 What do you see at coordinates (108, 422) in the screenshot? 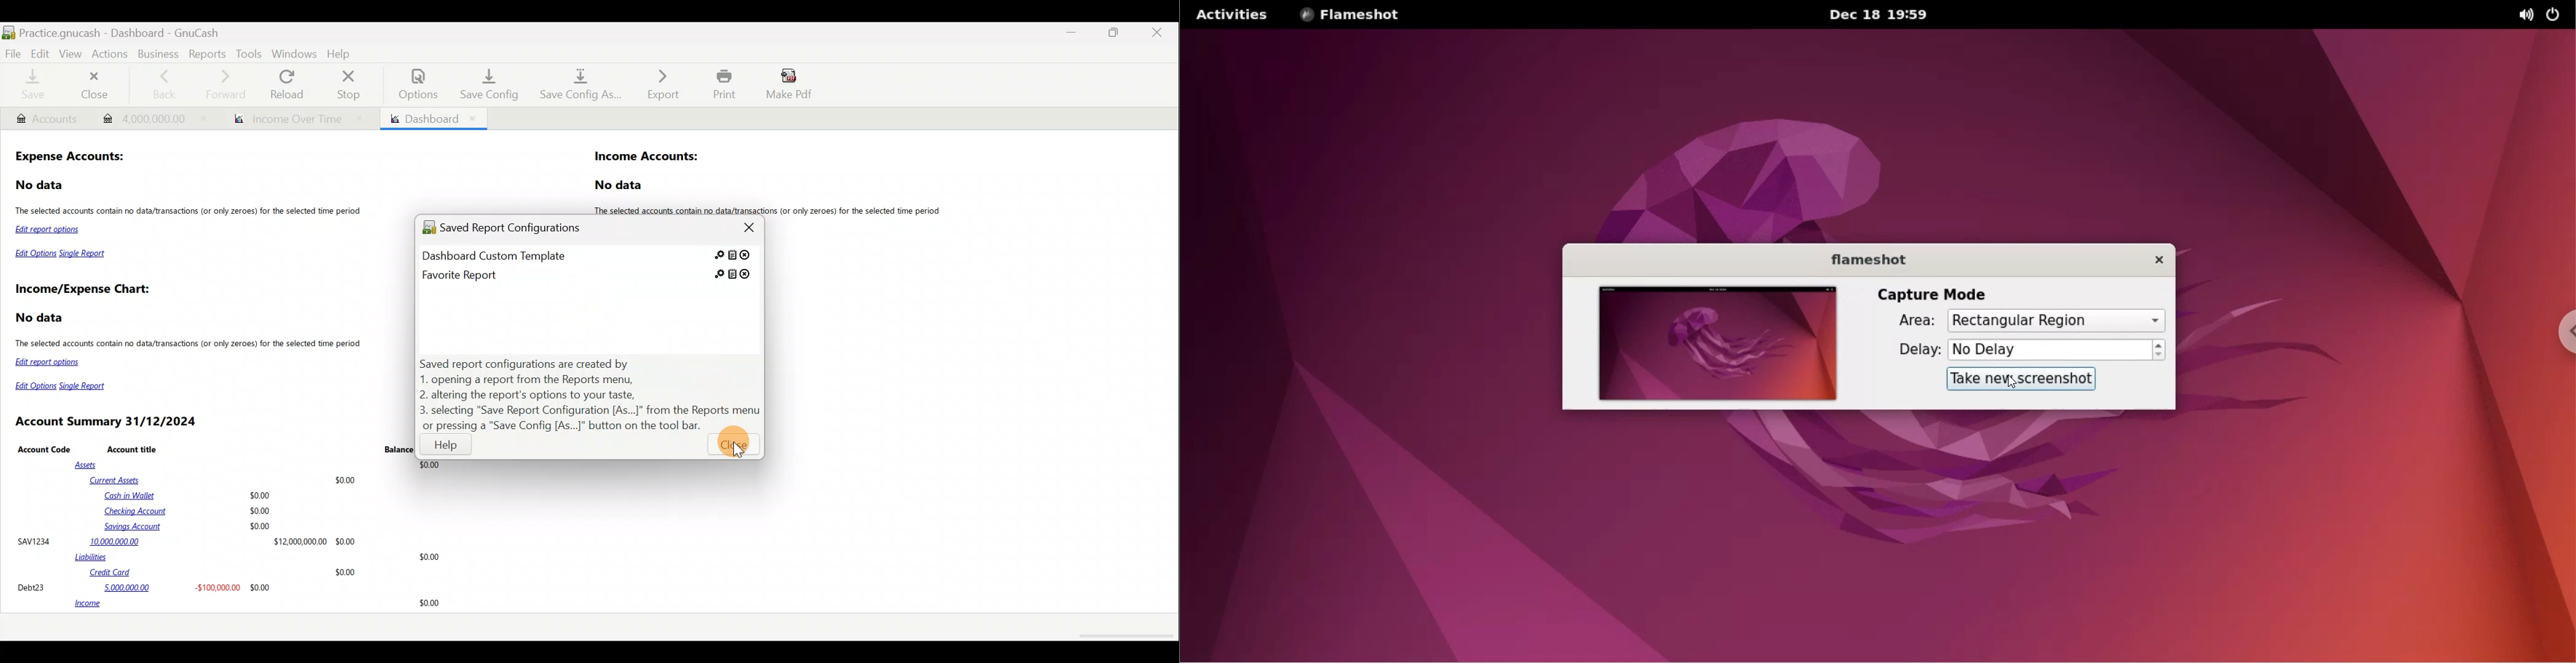
I see `Account Summary 31/12/2024` at bounding box center [108, 422].